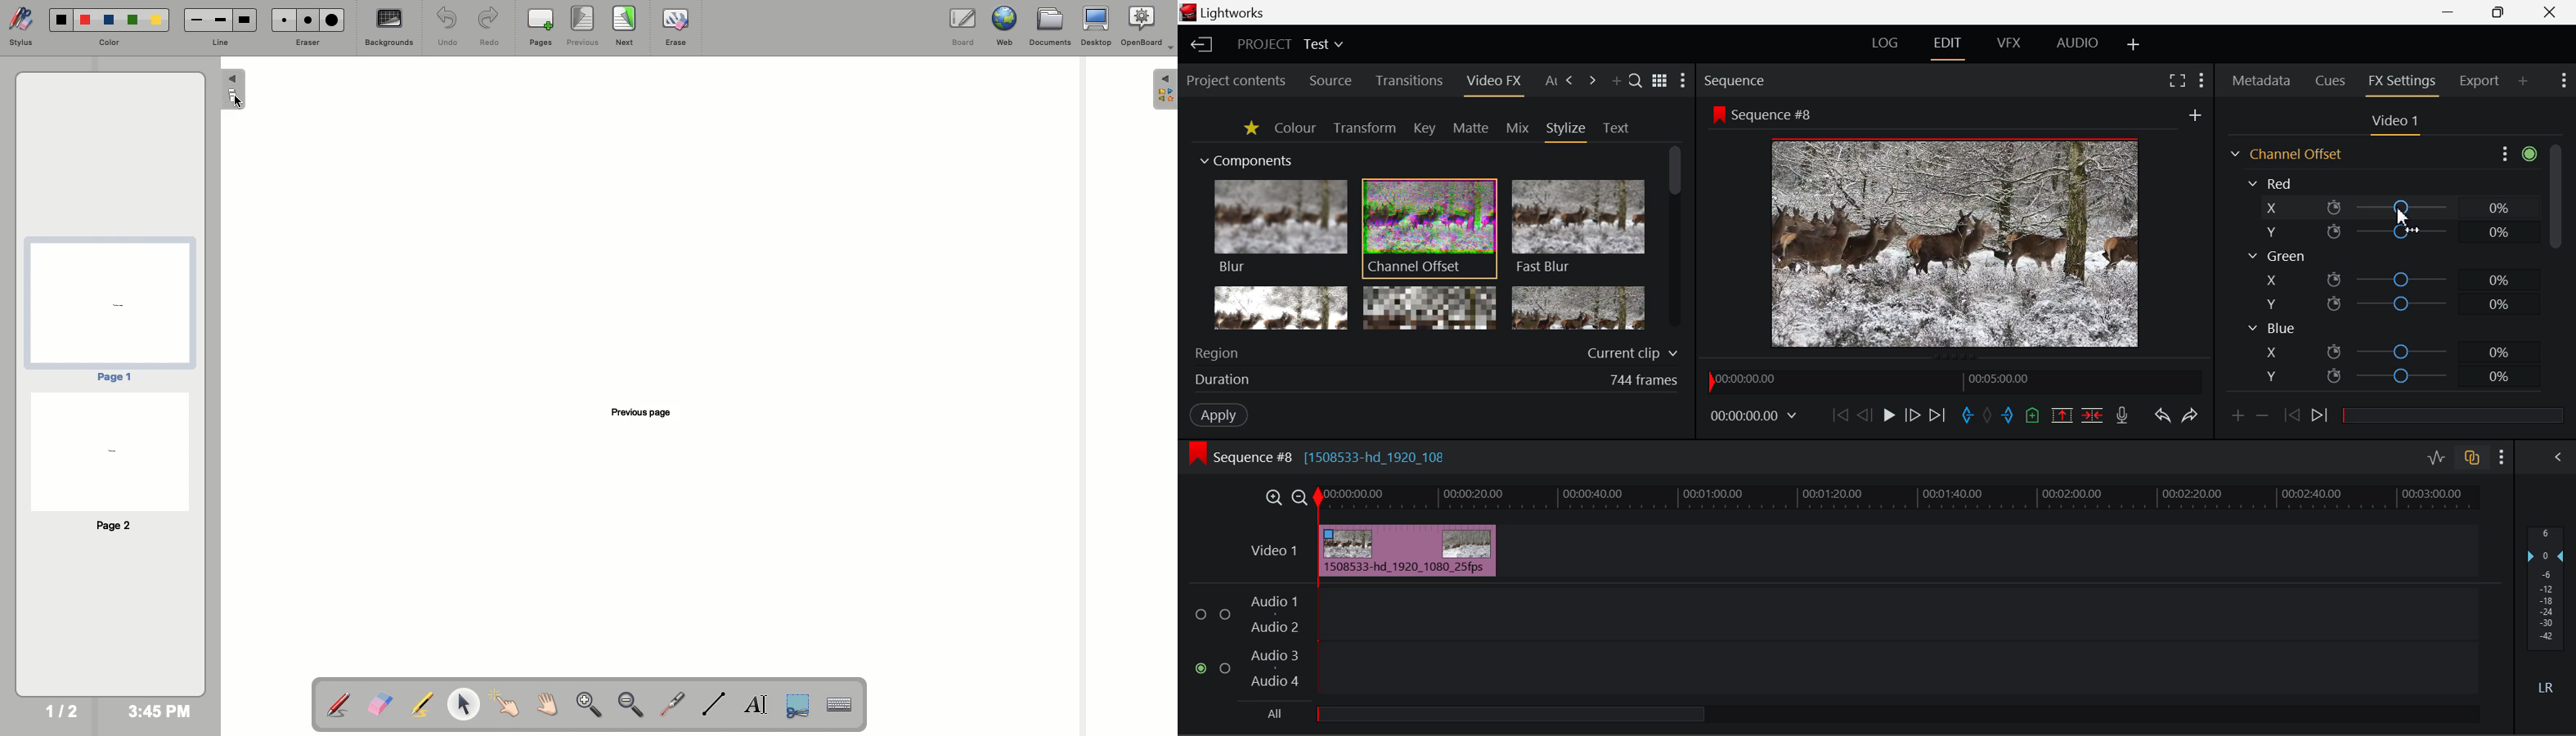  What do you see at coordinates (2007, 415) in the screenshot?
I see `Mark Out` at bounding box center [2007, 415].